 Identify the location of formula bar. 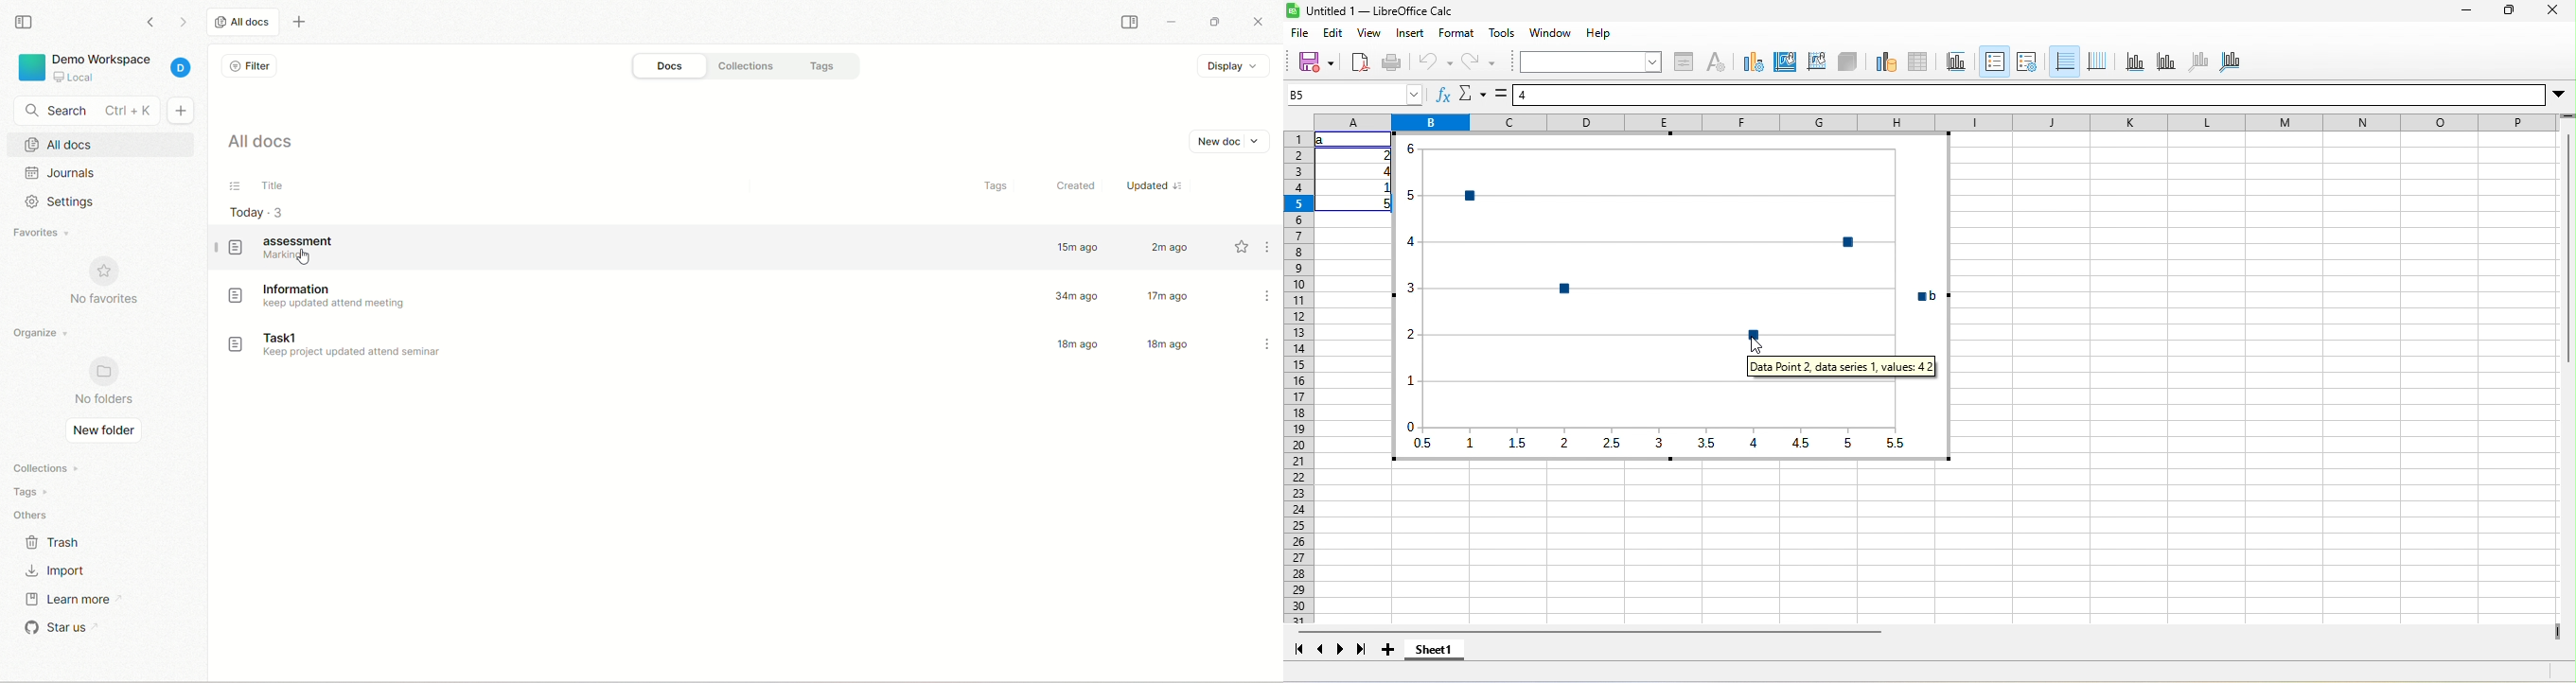
(2029, 95).